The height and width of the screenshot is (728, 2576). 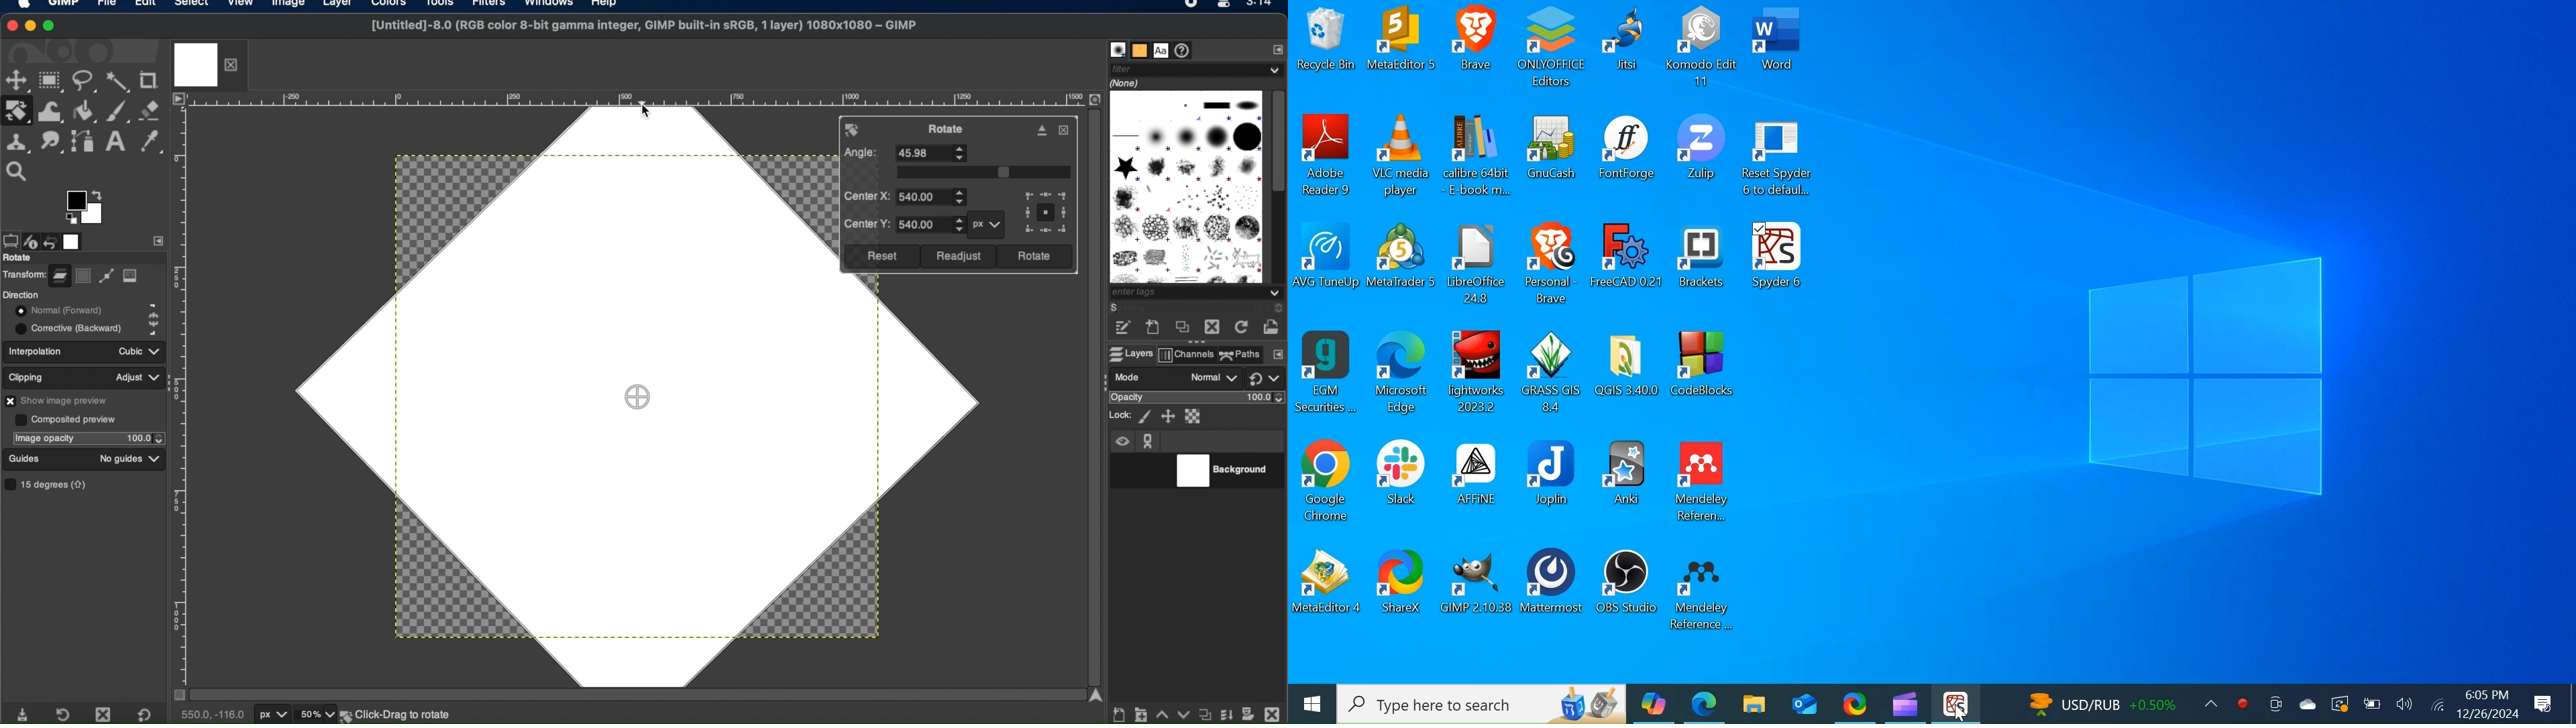 I want to click on open brush as image, so click(x=1272, y=324).